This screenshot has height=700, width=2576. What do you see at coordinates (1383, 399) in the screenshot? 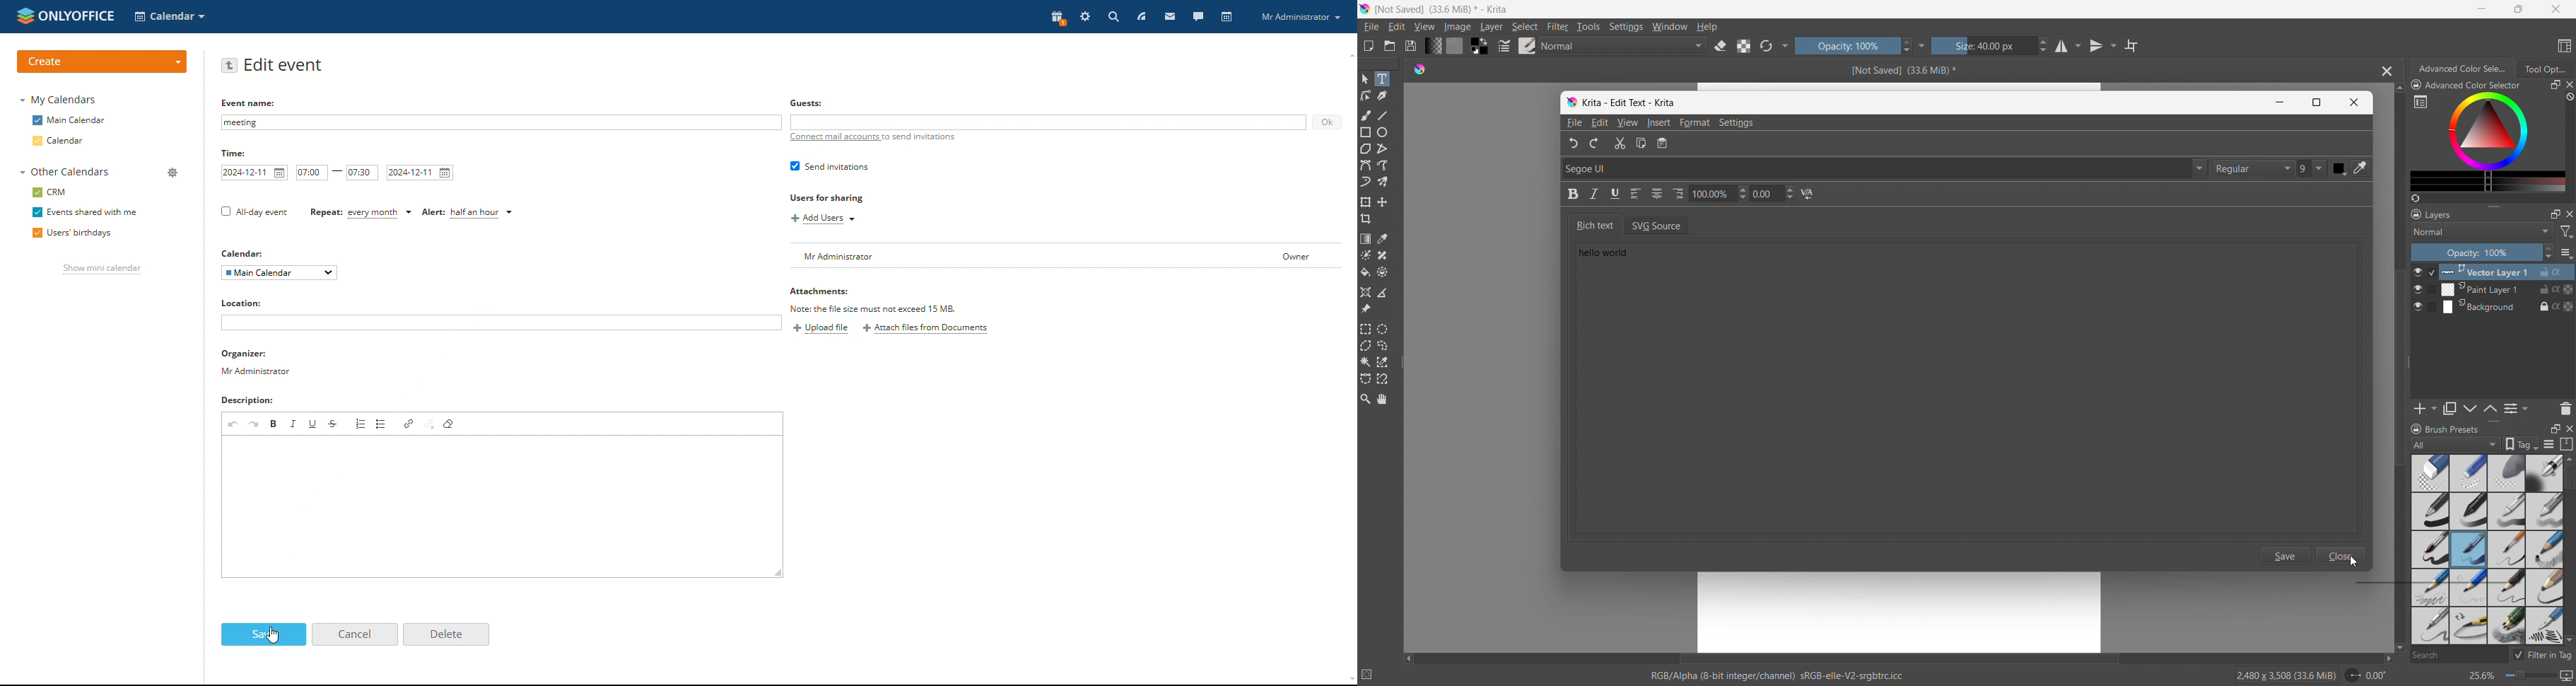
I see `pan tool` at bounding box center [1383, 399].